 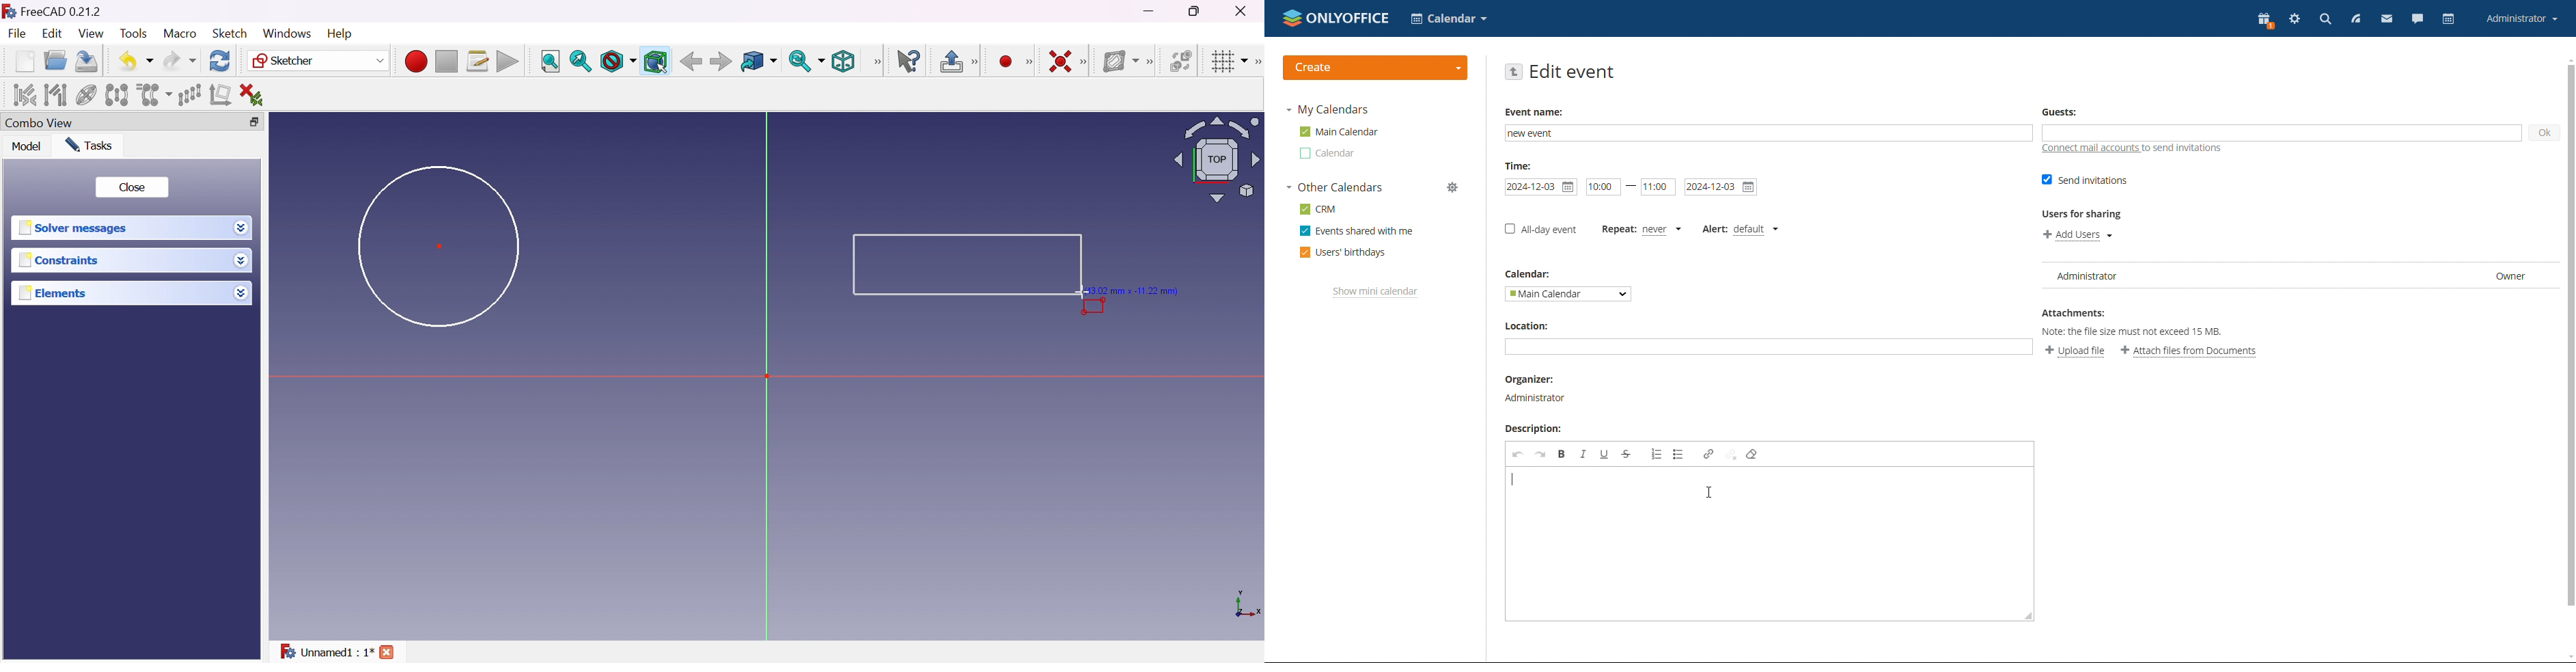 What do you see at coordinates (959, 61) in the screenshot?
I see `Leave sketch` at bounding box center [959, 61].